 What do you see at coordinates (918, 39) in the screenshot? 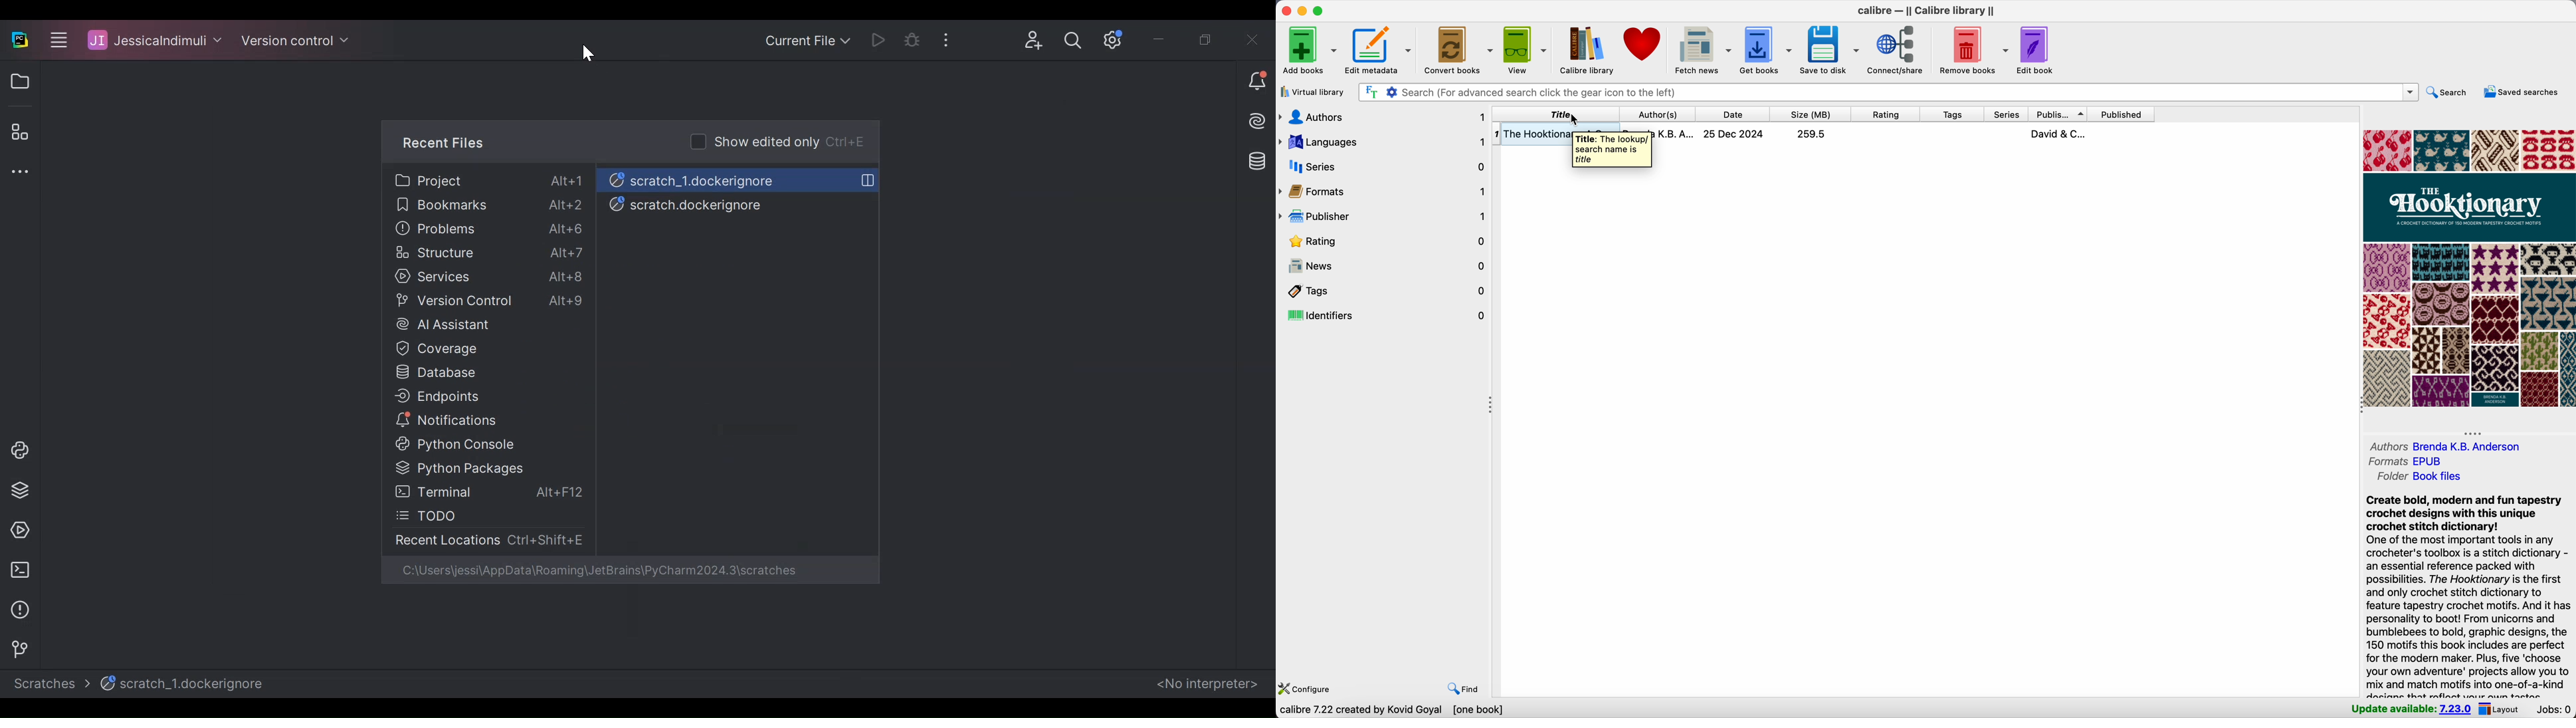
I see `` at bounding box center [918, 39].